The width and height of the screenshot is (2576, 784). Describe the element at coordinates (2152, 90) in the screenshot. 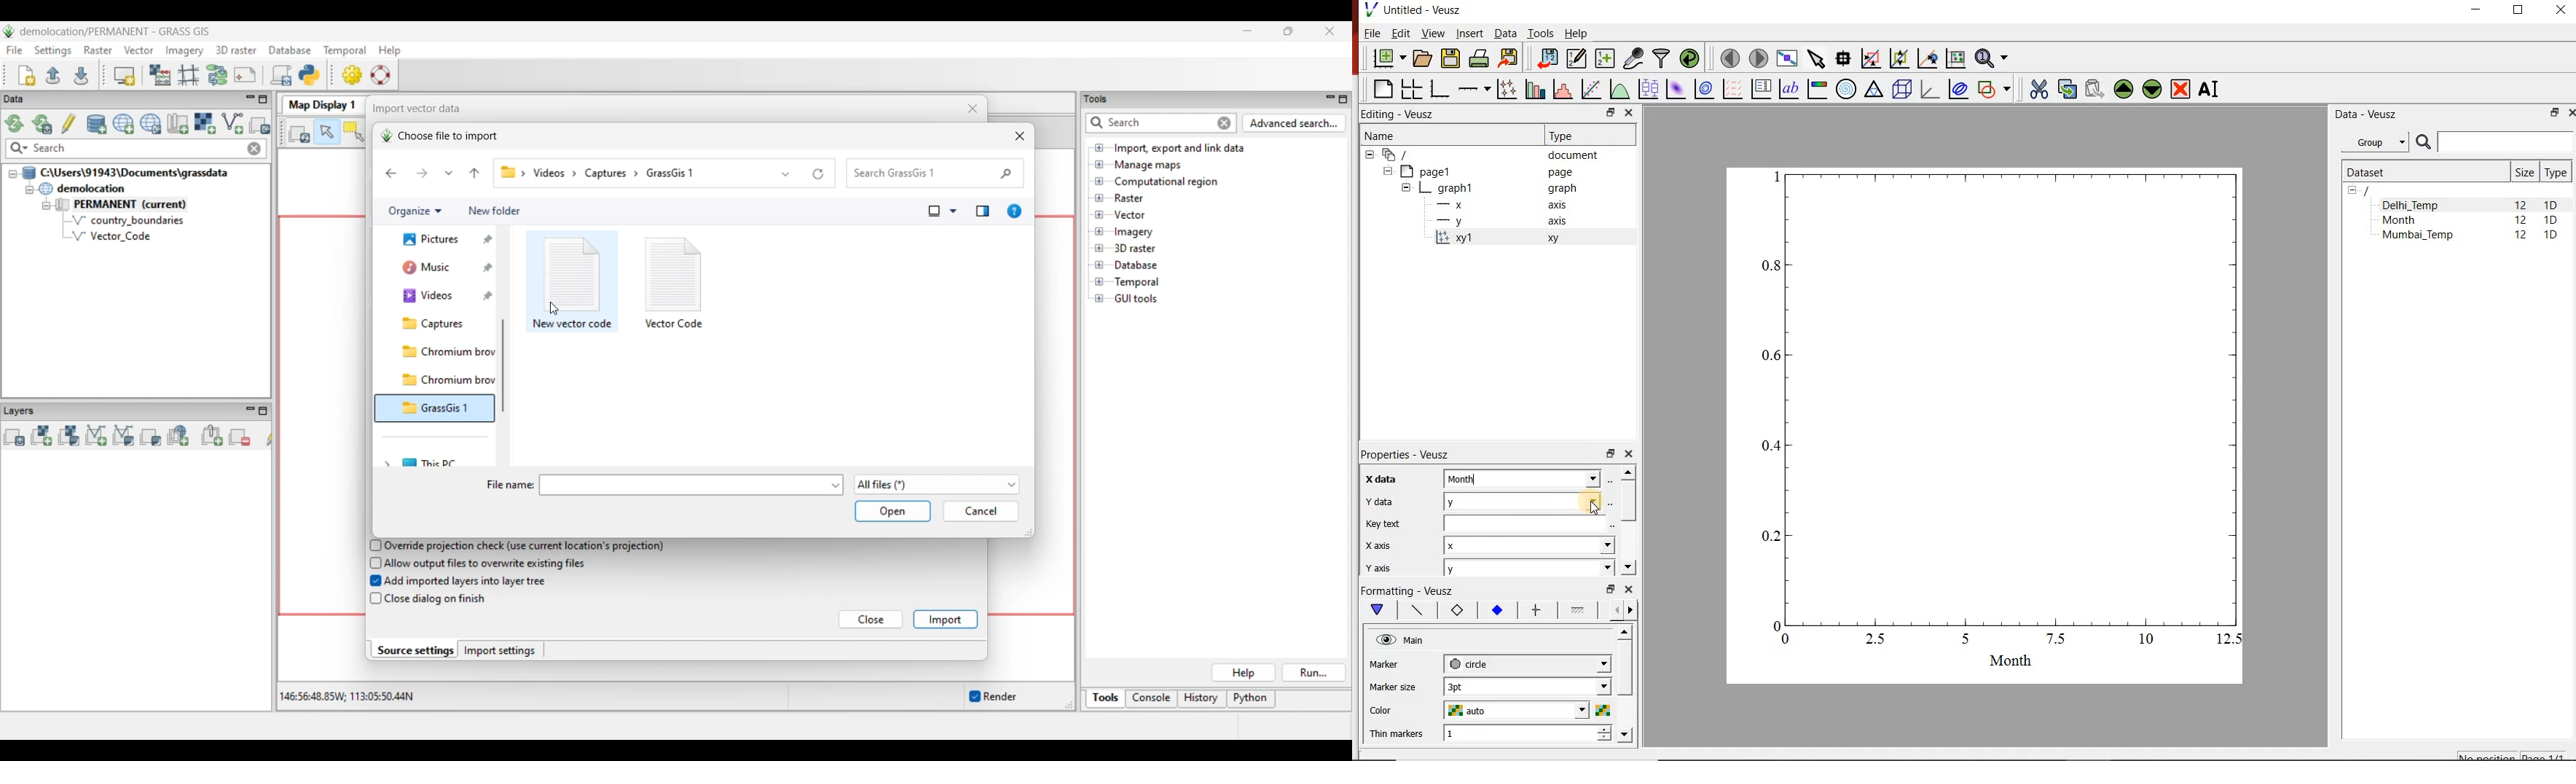

I see `move the selected widget down` at that location.